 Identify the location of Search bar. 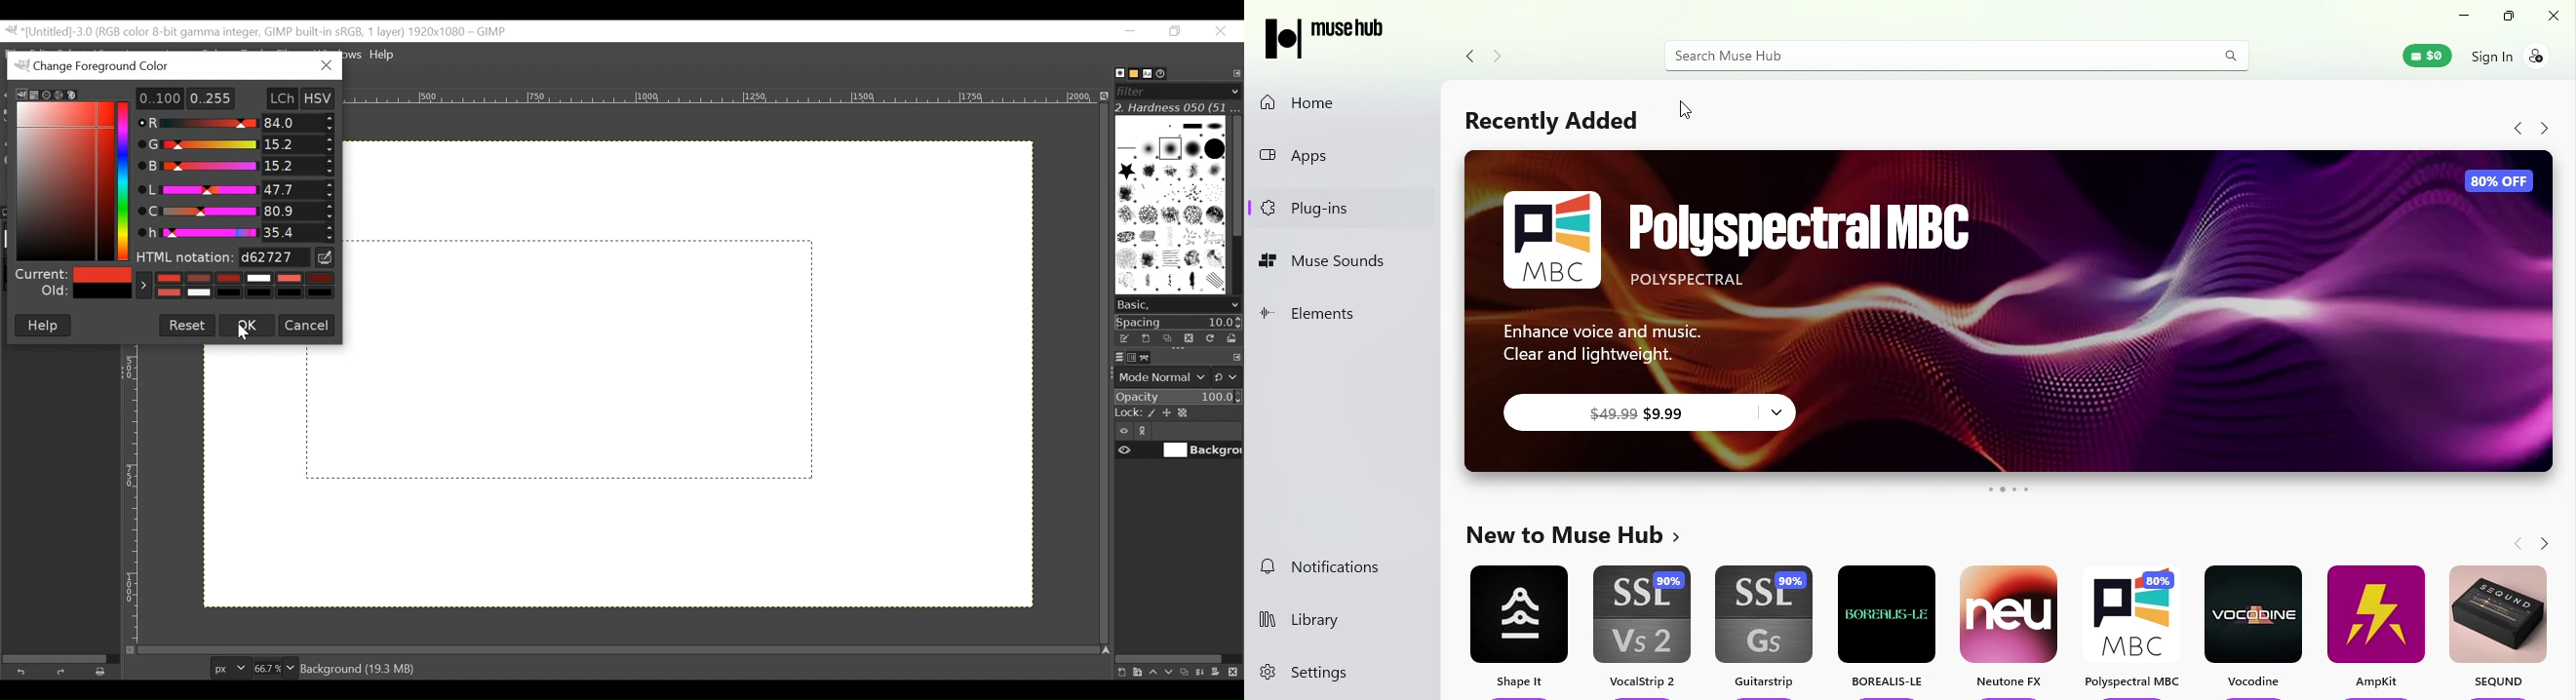
(1960, 55).